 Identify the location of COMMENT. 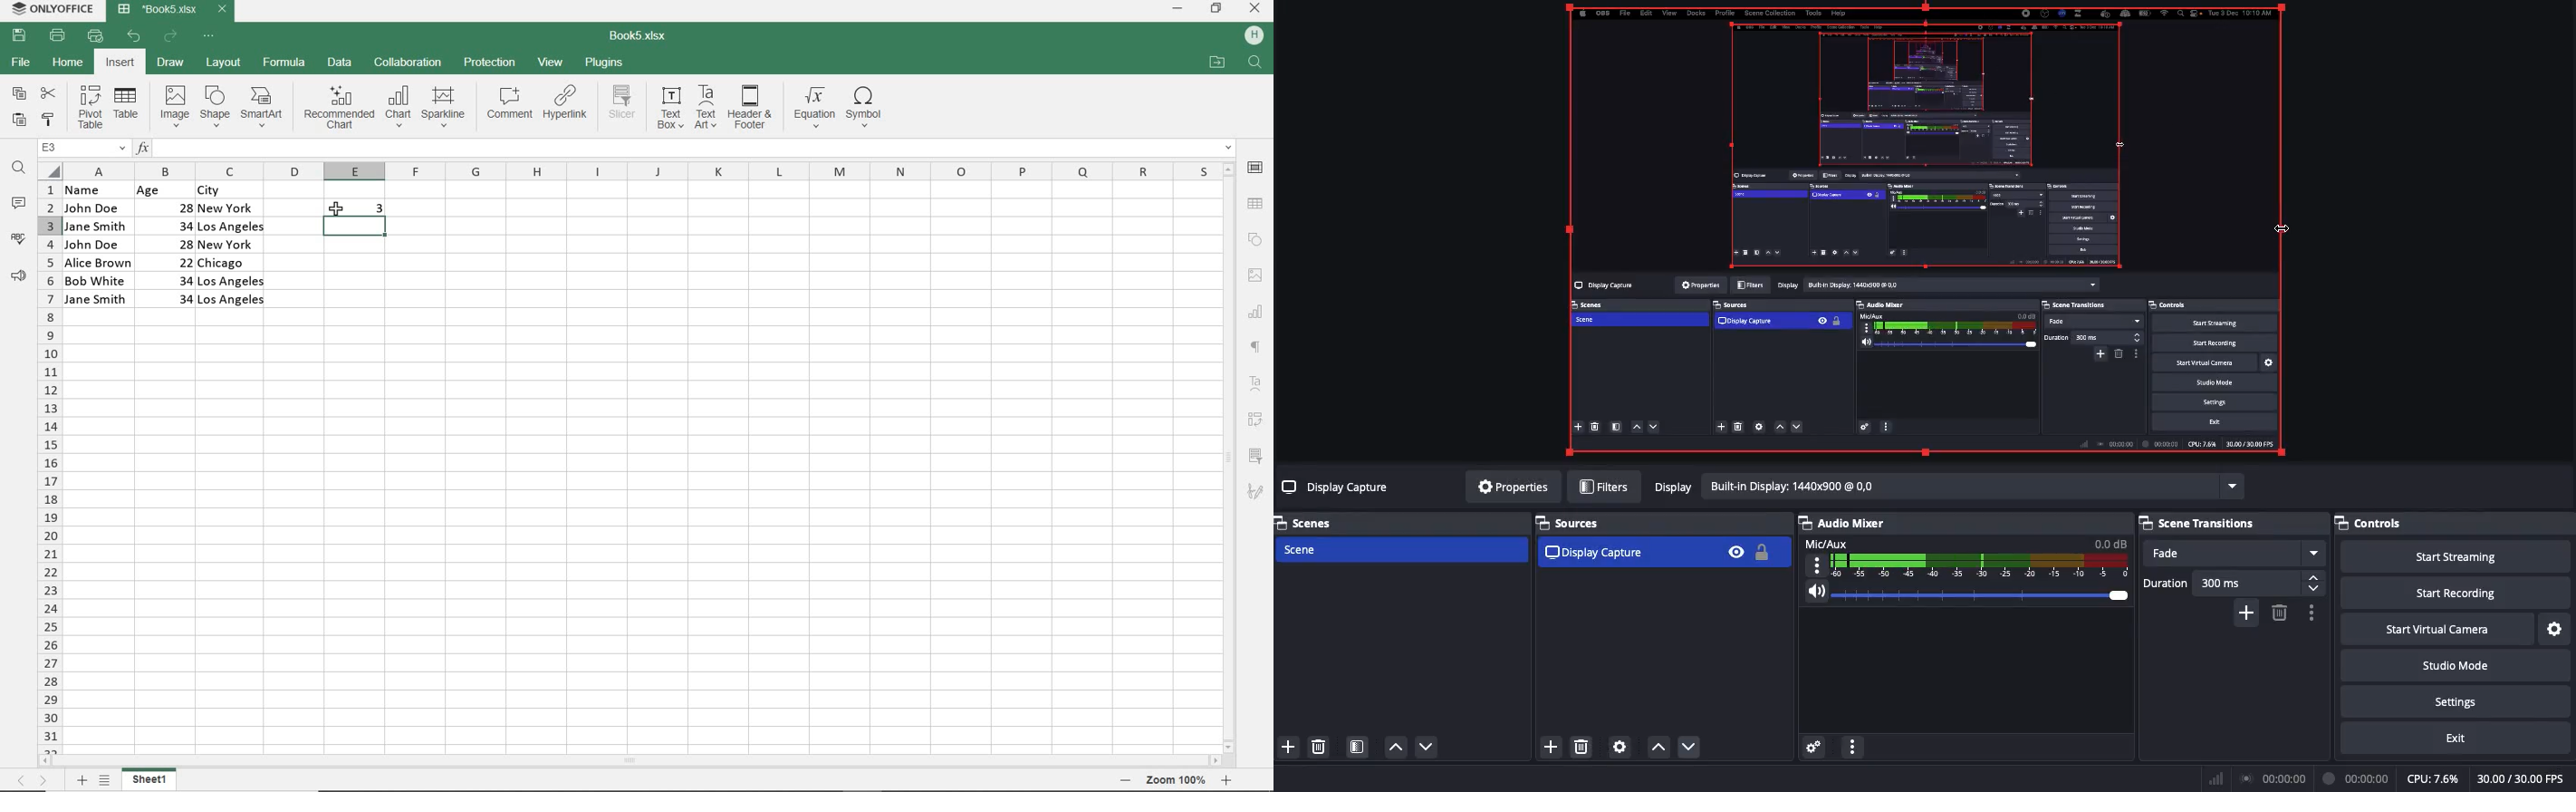
(510, 105).